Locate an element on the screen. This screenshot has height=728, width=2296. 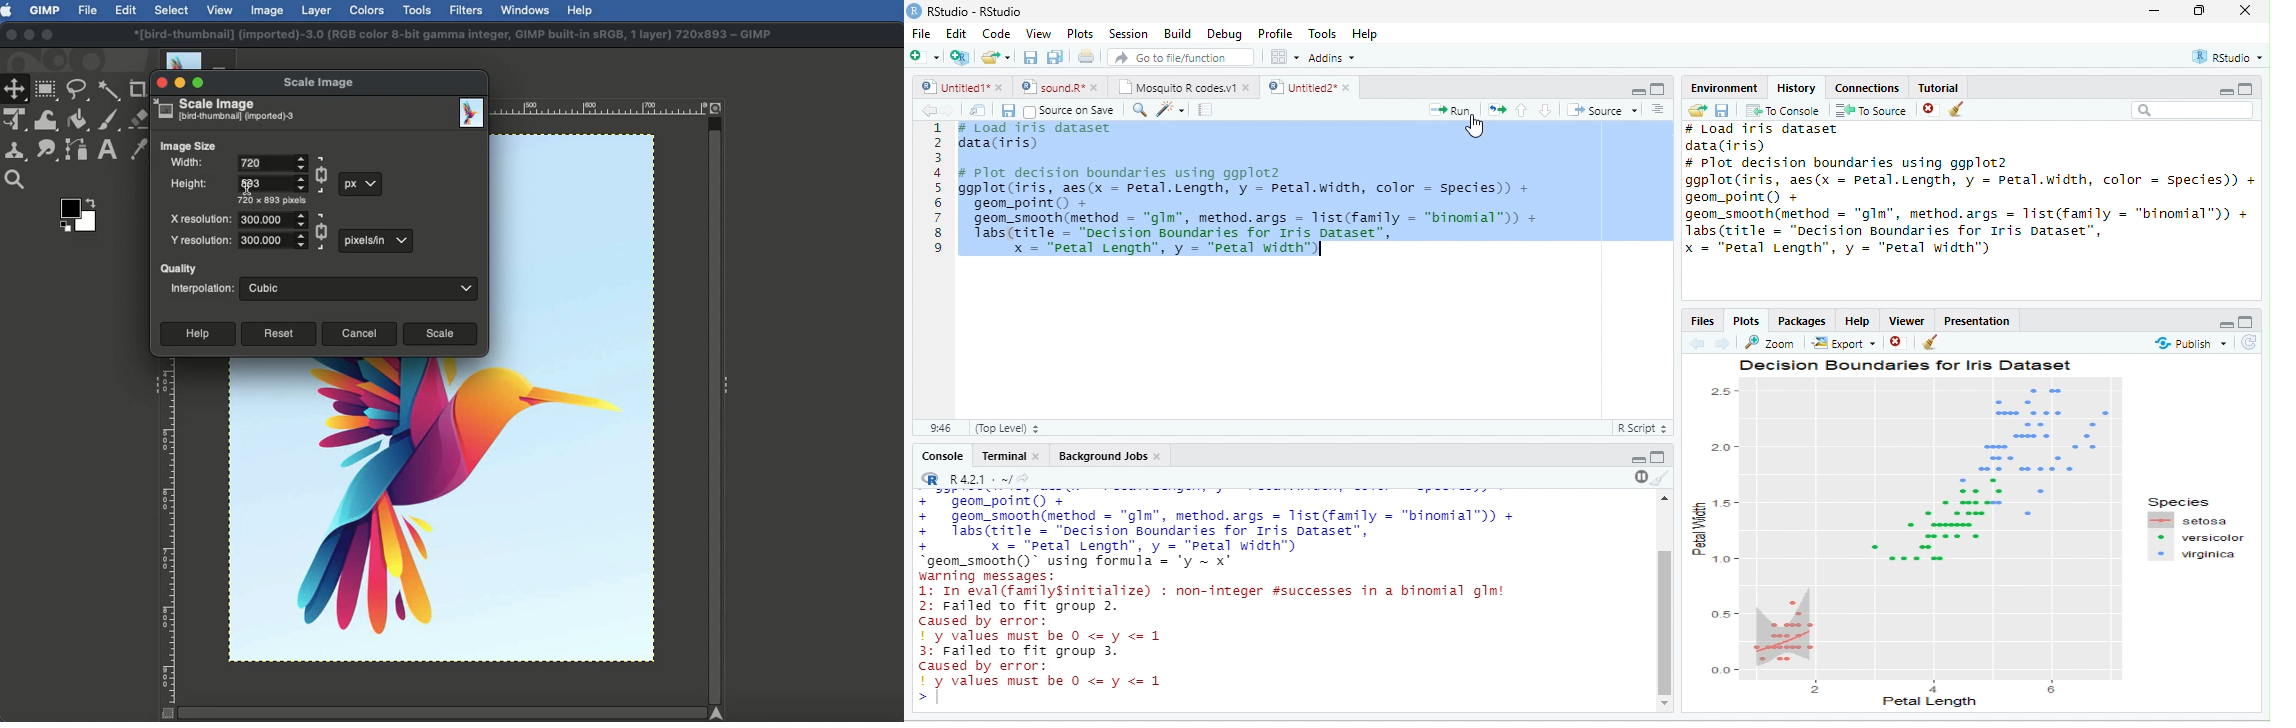
print is located at coordinates (1085, 56).